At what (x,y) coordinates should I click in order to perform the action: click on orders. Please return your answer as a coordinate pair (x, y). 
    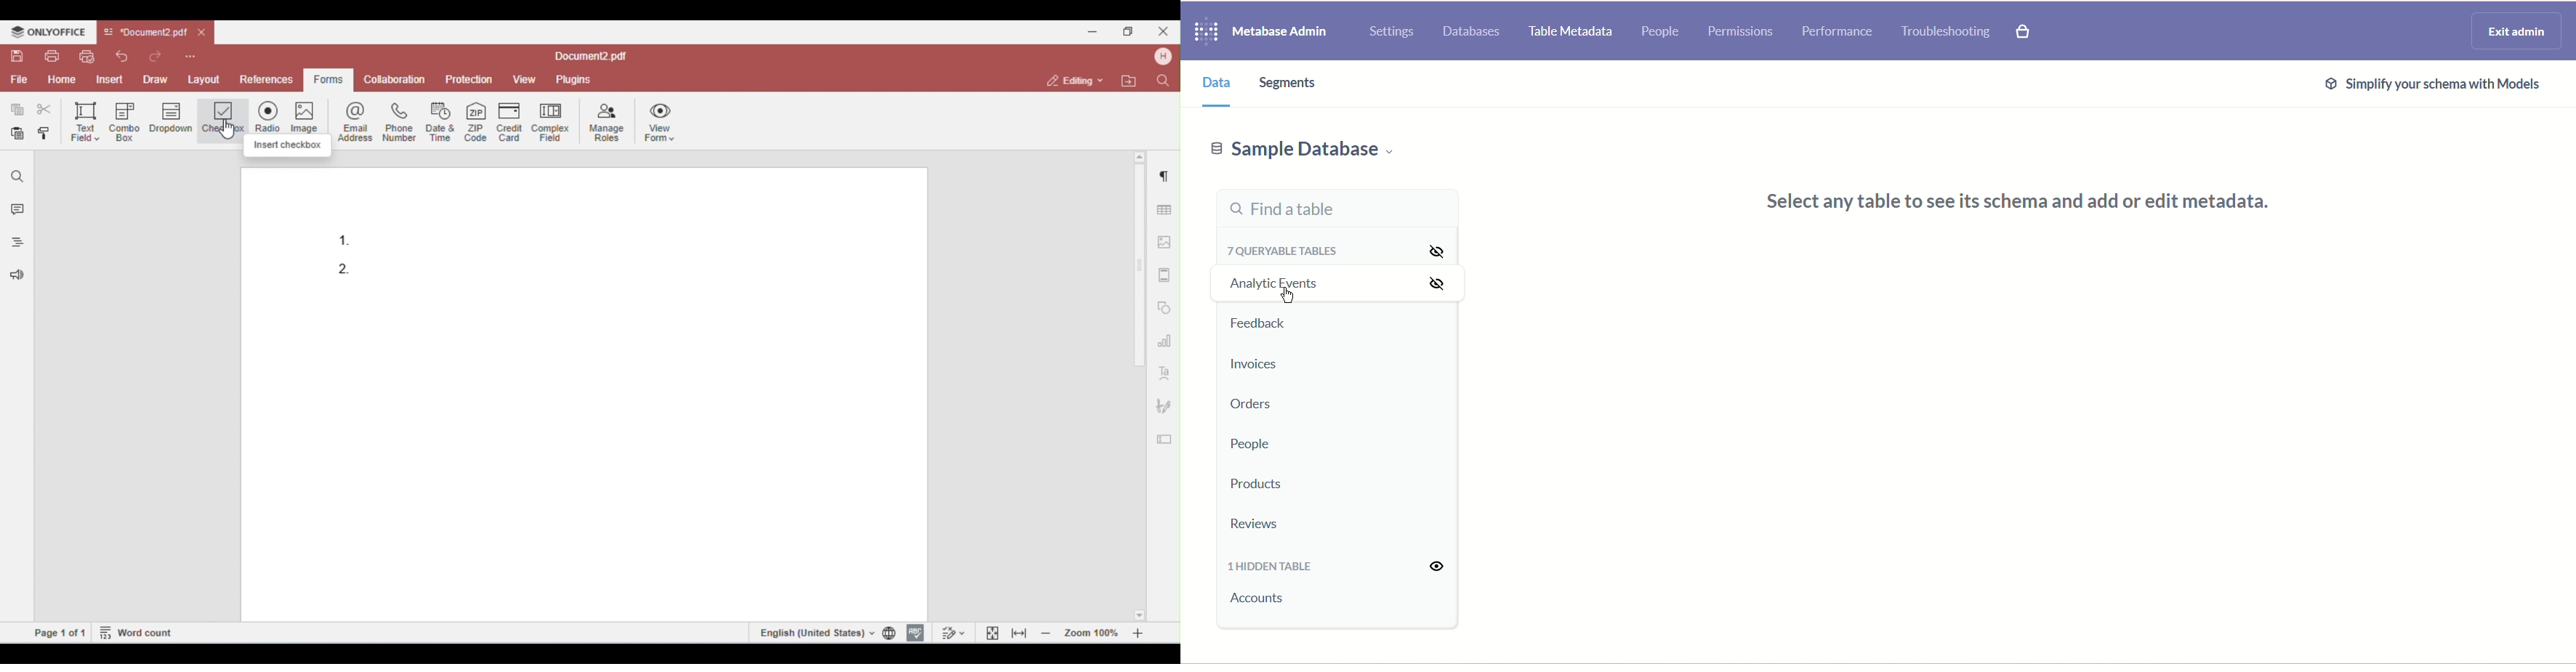
    Looking at the image, I should click on (1249, 406).